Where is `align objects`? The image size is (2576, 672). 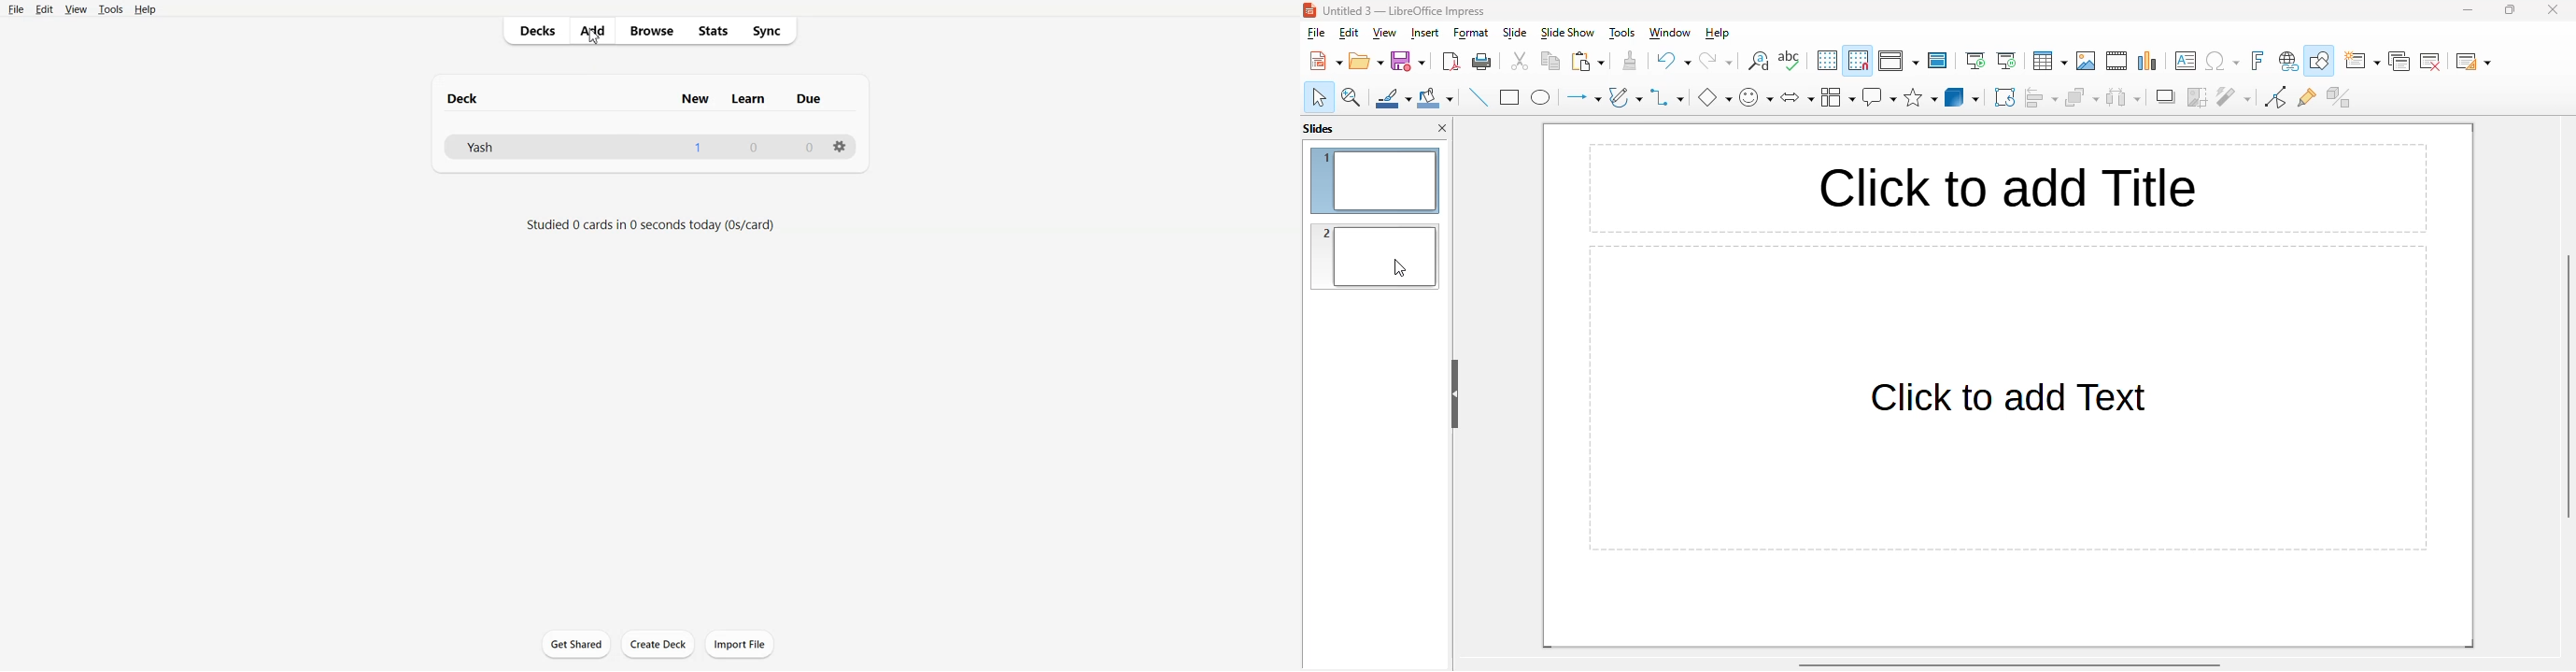 align objects is located at coordinates (2042, 97).